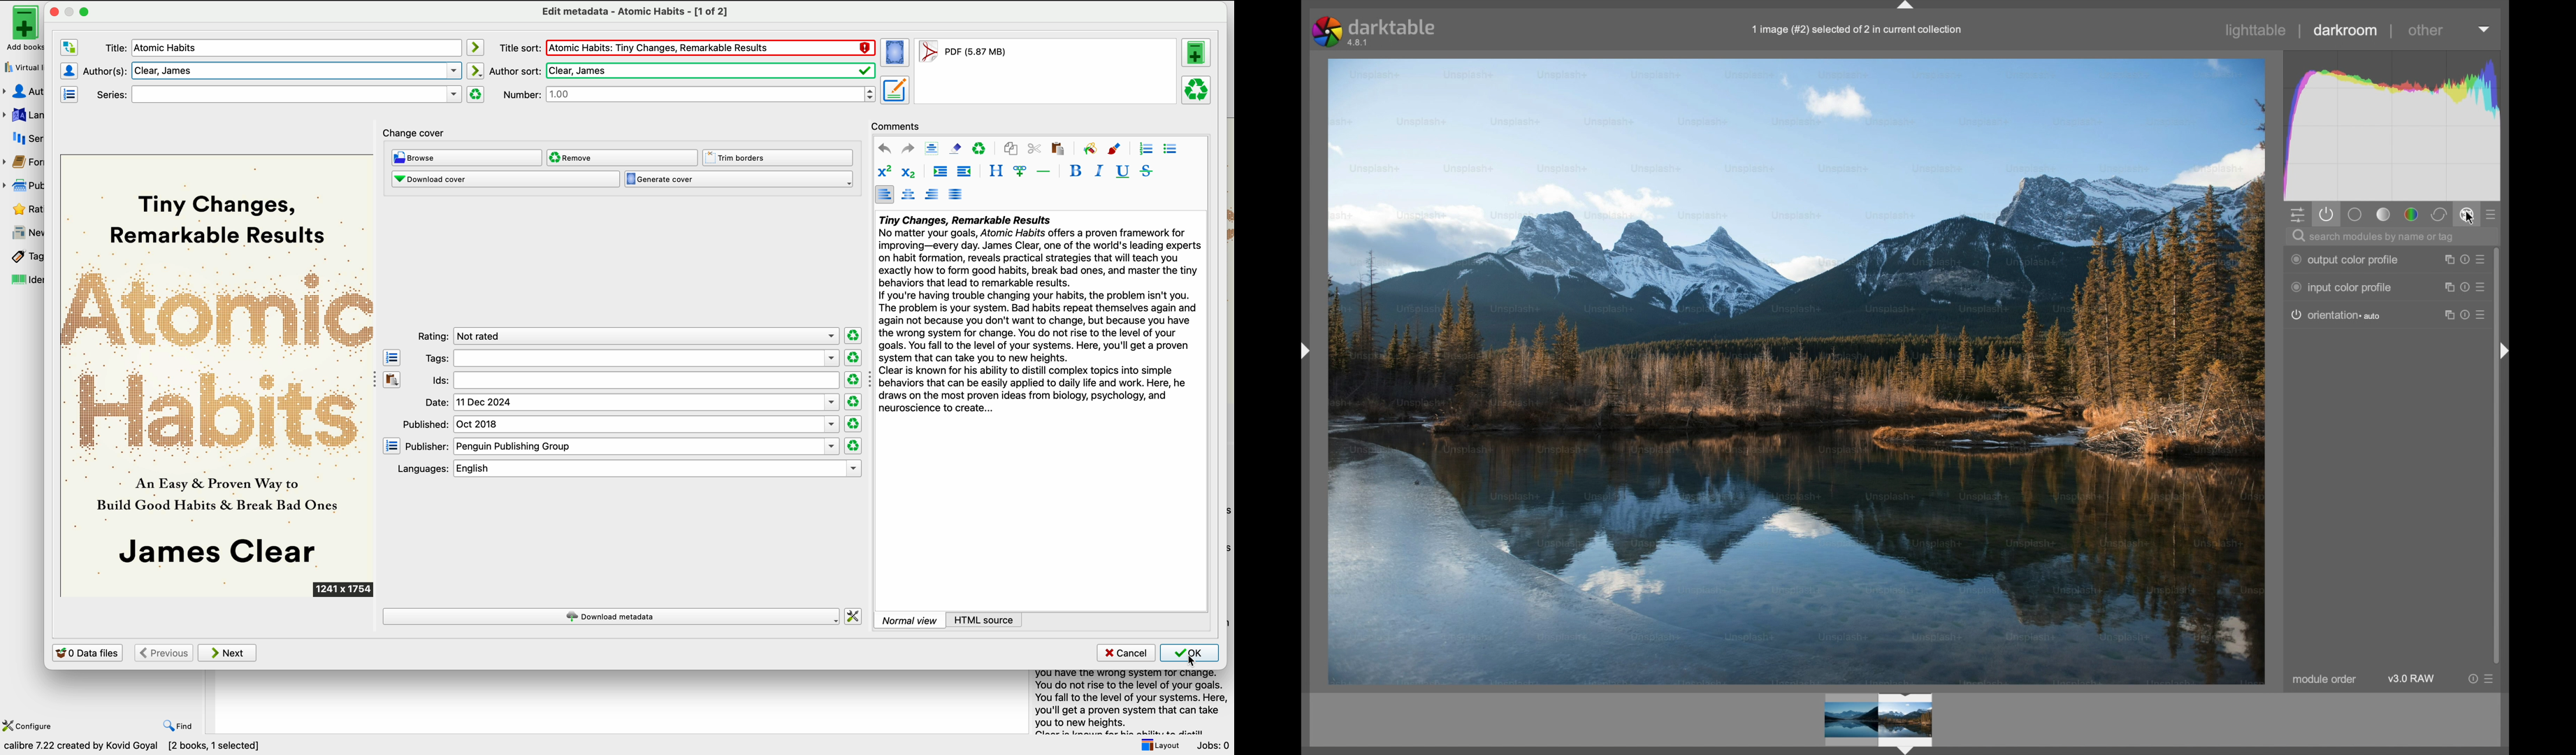 The image size is (2576, 756). I want to click on remove formatting, so click(955, 149).